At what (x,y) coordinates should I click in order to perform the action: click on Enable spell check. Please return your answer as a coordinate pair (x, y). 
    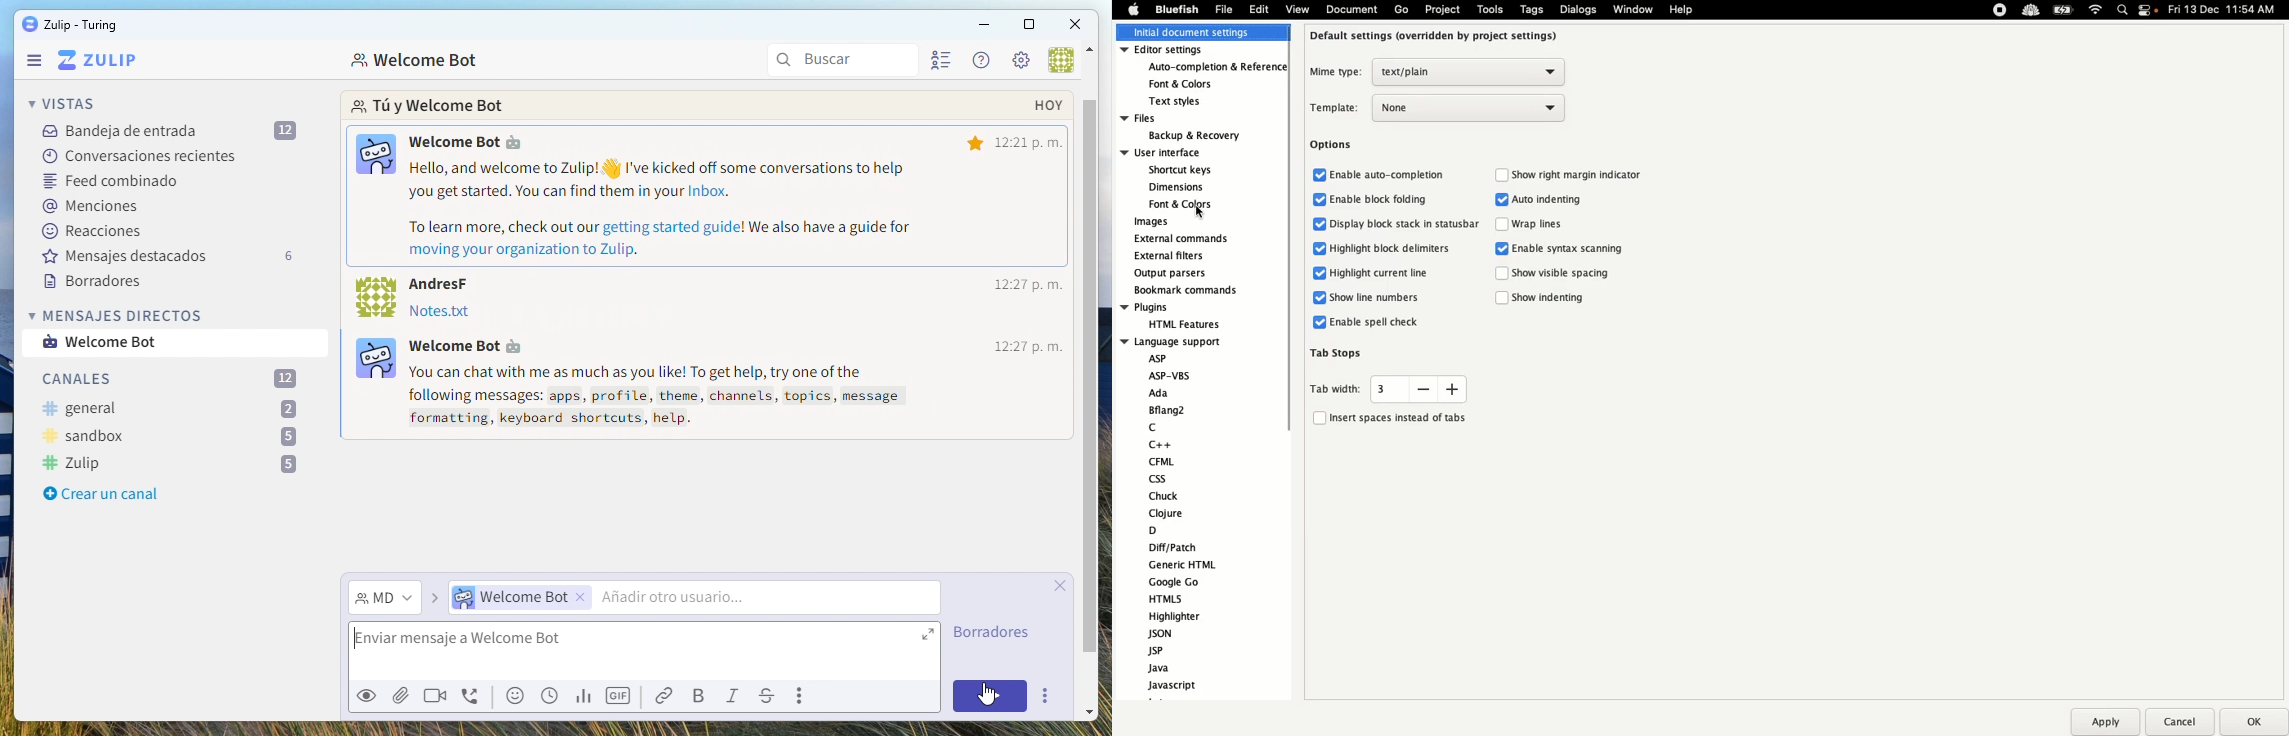
    Looking at the image, I should click on (1366, 322).